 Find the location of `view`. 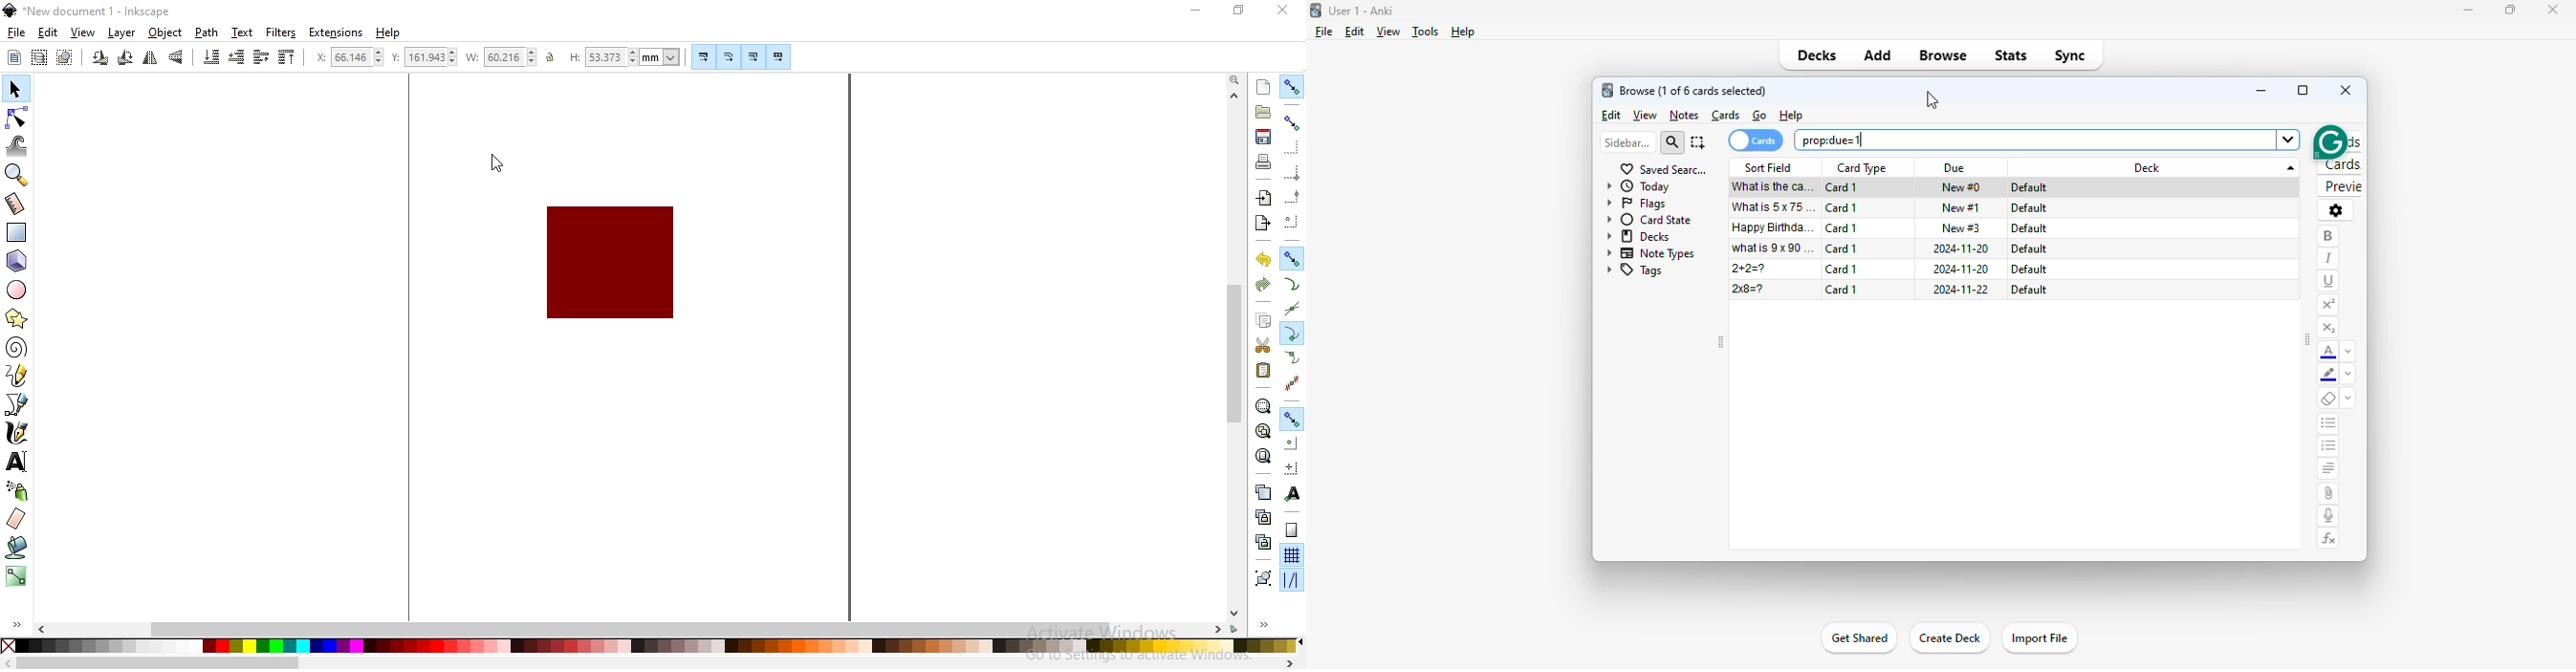

view is located at coordinates (1645, 114).